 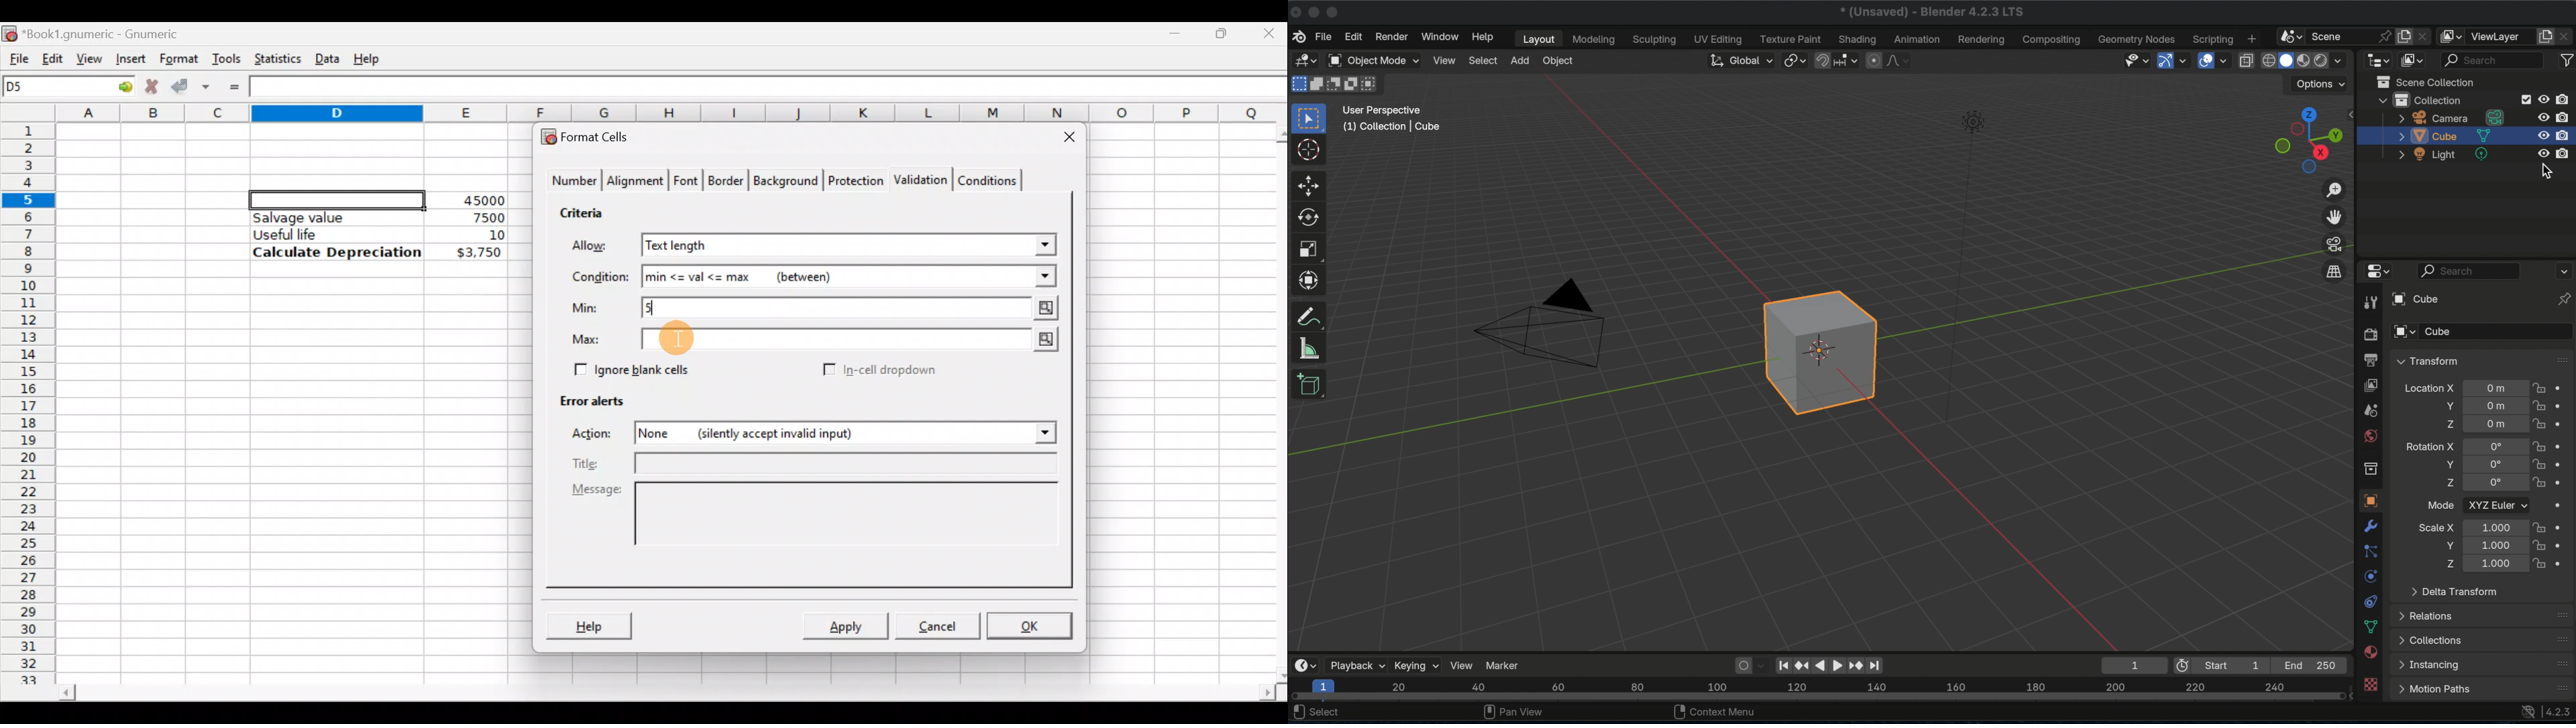 What do you see at coordinates (586, 210) in the screenshot?
I see `Criteria` at bounding box center [586, 210].